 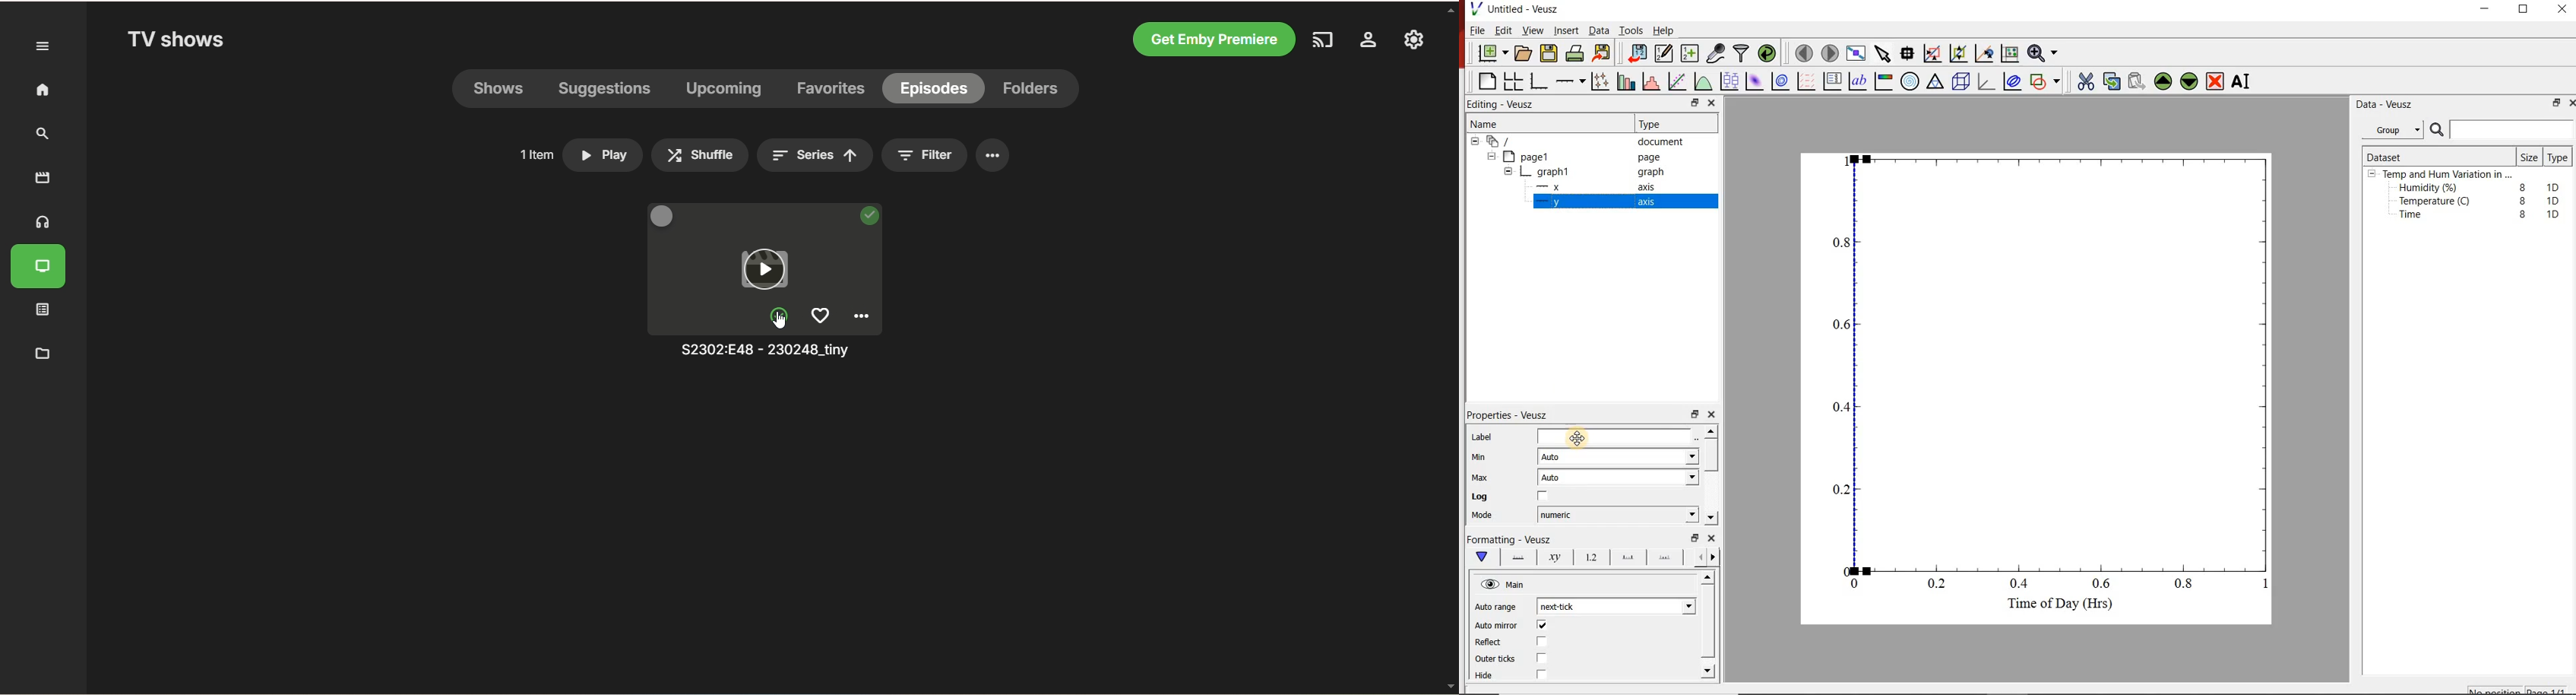 What do you see at coordinates (2521, 200) in the screenshot?
I see `8` at bounding box center [2521, 200].